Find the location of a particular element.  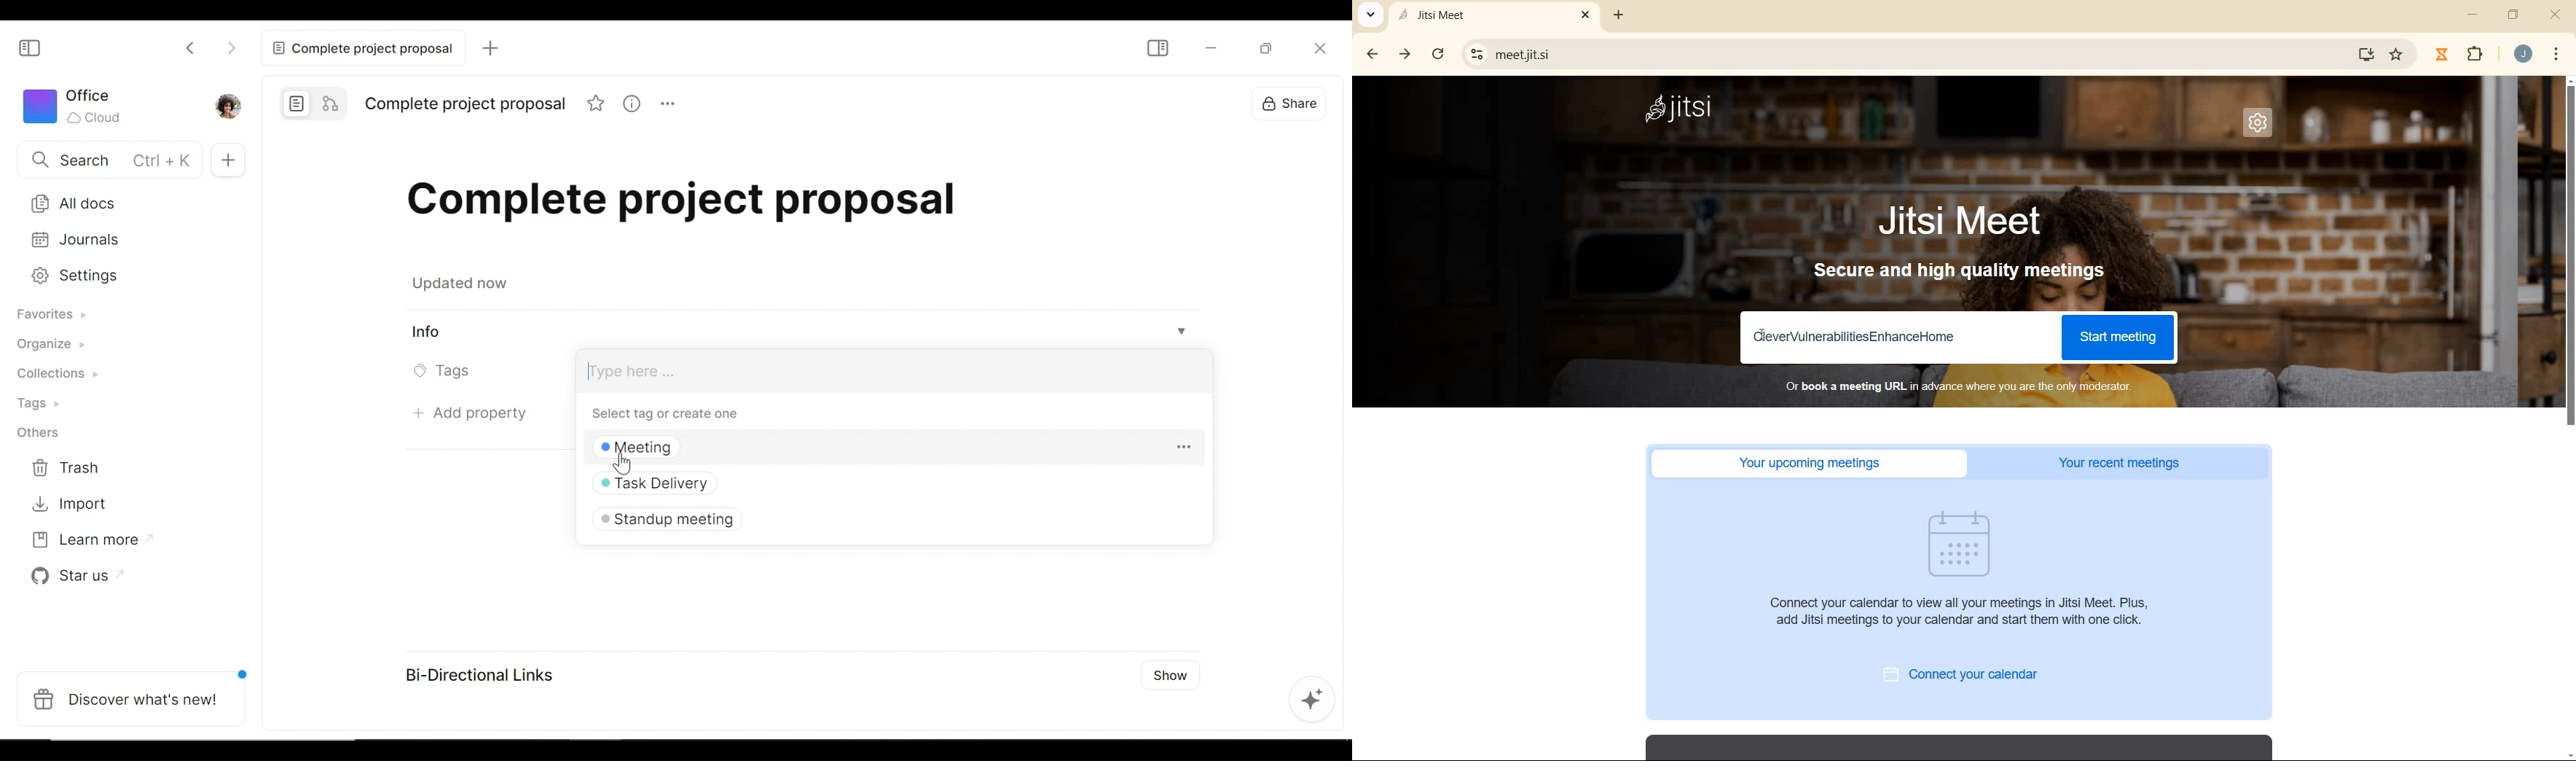

Click to go back is located at coordinates (185, 49).